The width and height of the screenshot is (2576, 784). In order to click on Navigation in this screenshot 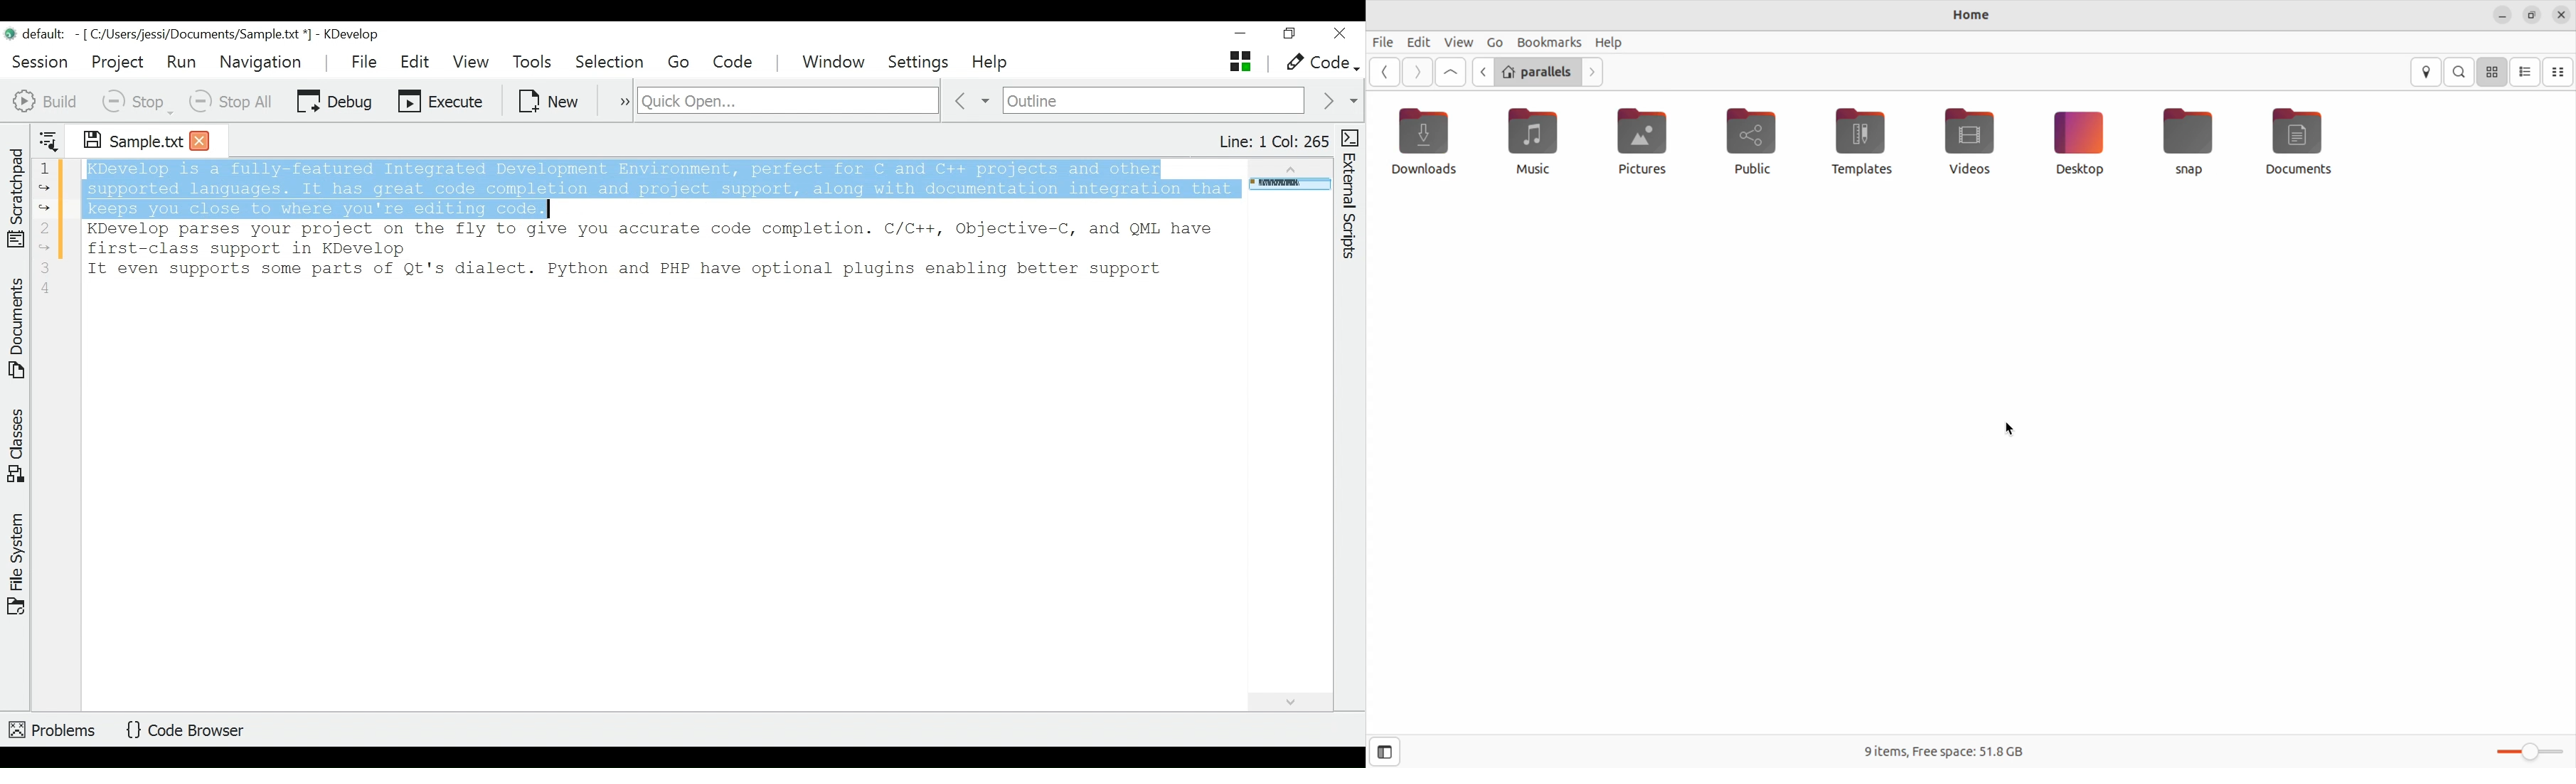, I will do `click(264, 62)`.